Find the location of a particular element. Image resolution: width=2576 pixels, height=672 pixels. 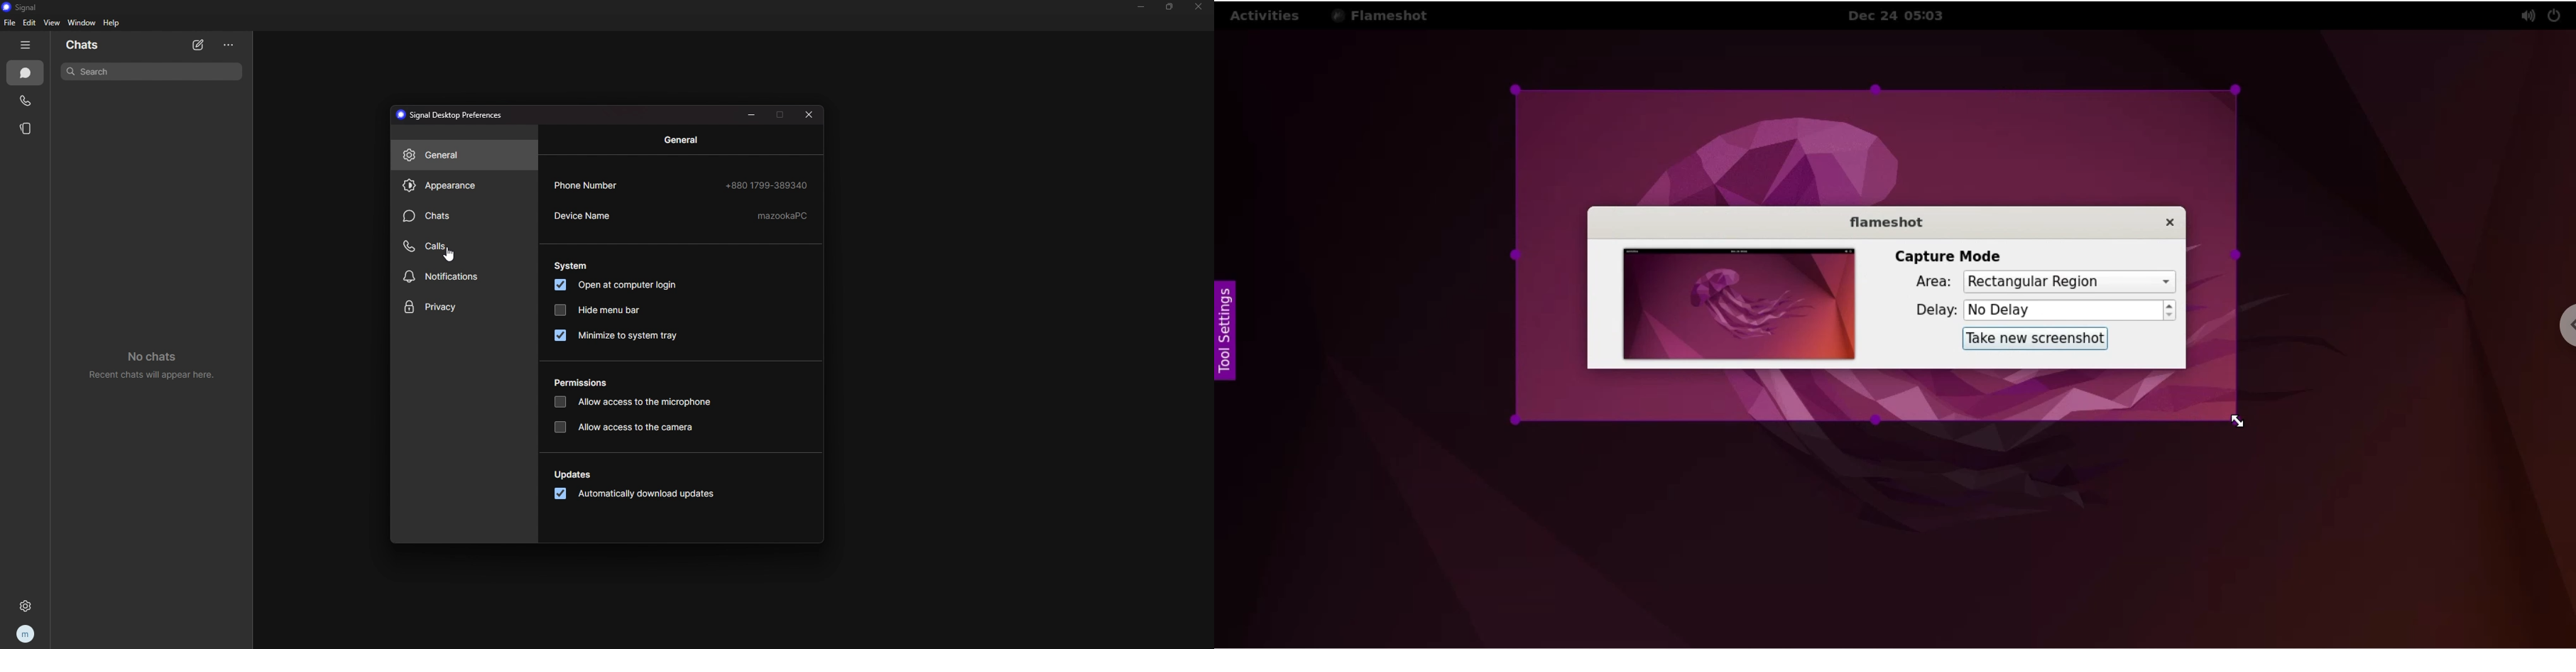

no chats recent chats will appear here is located at coordinates (158, 368).